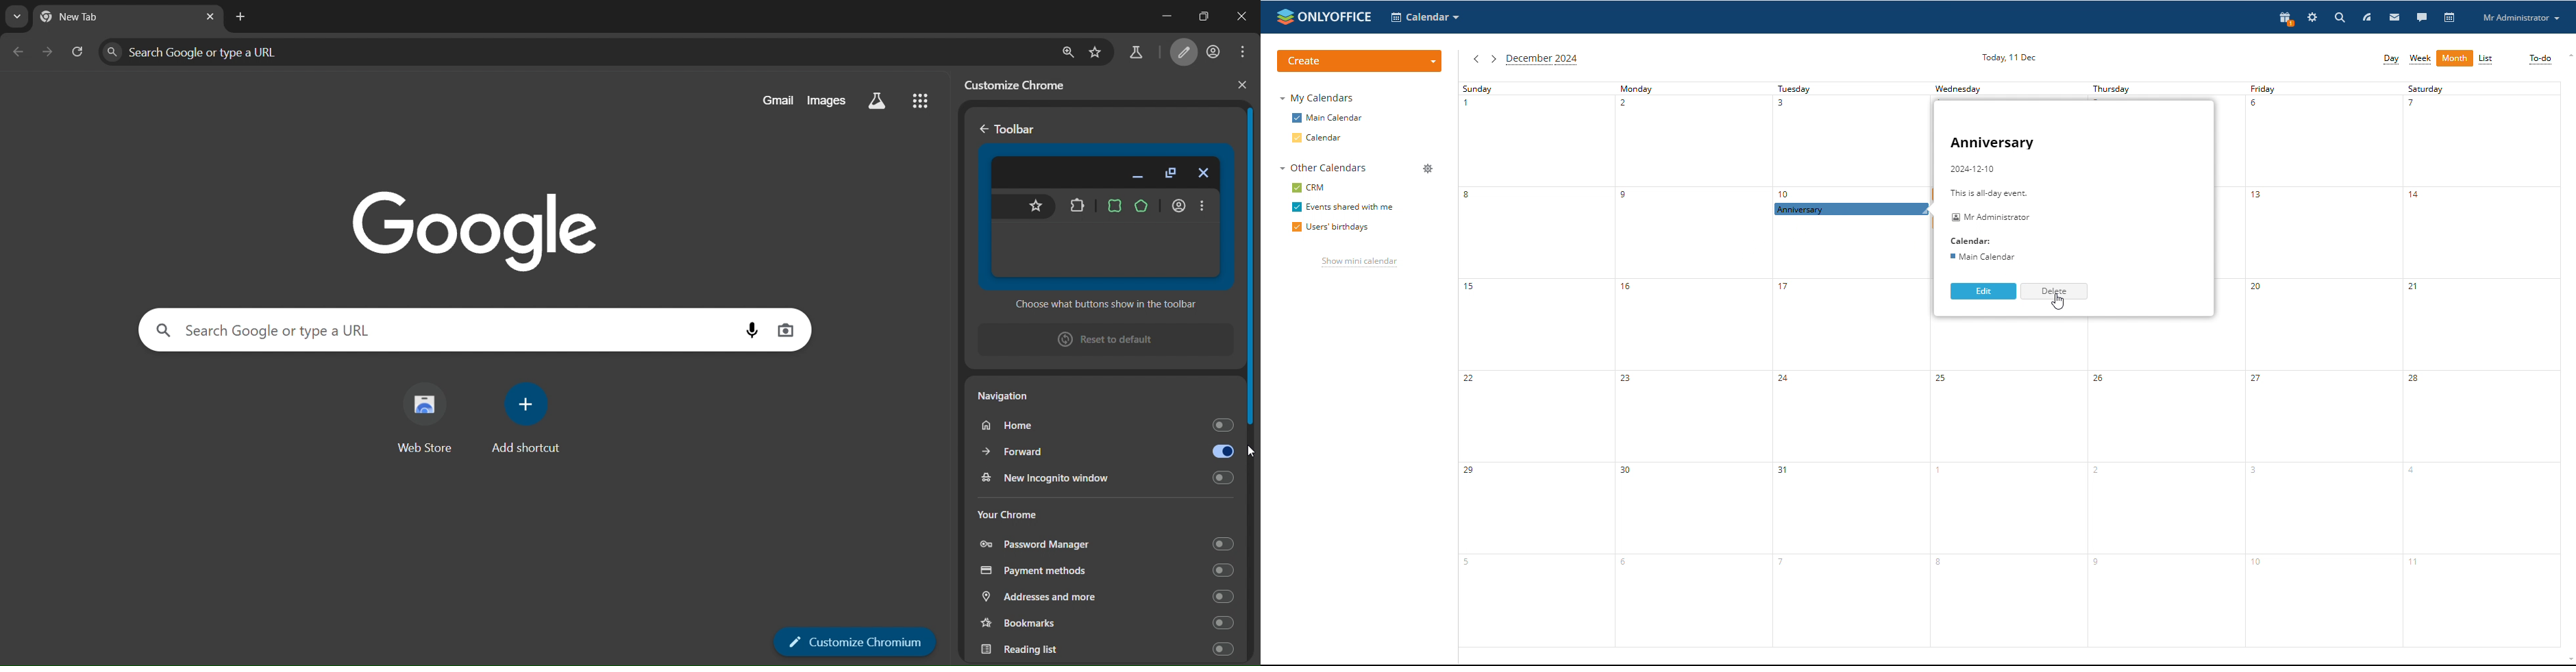 This screenshot has width=2576, height=672. I want to click on toolbar, so click(1019, 130).